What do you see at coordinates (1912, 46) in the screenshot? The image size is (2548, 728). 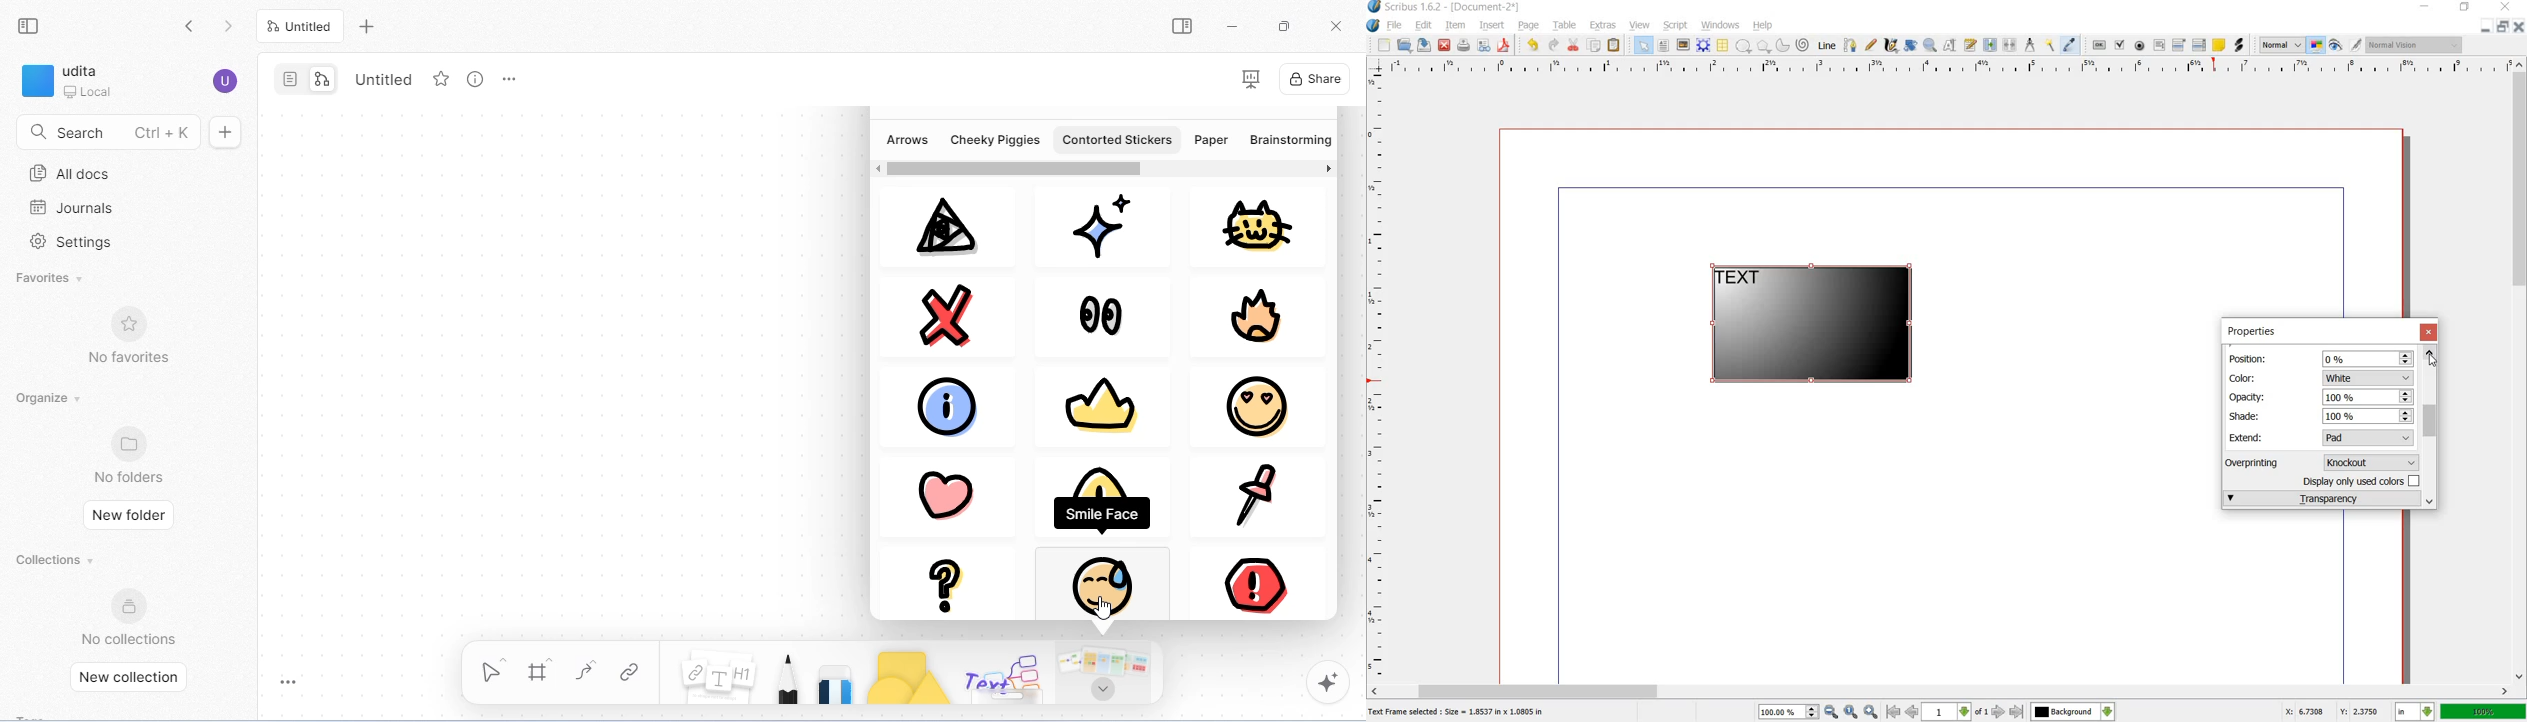 I see `rotate item` at bounding box center [1912, 46].